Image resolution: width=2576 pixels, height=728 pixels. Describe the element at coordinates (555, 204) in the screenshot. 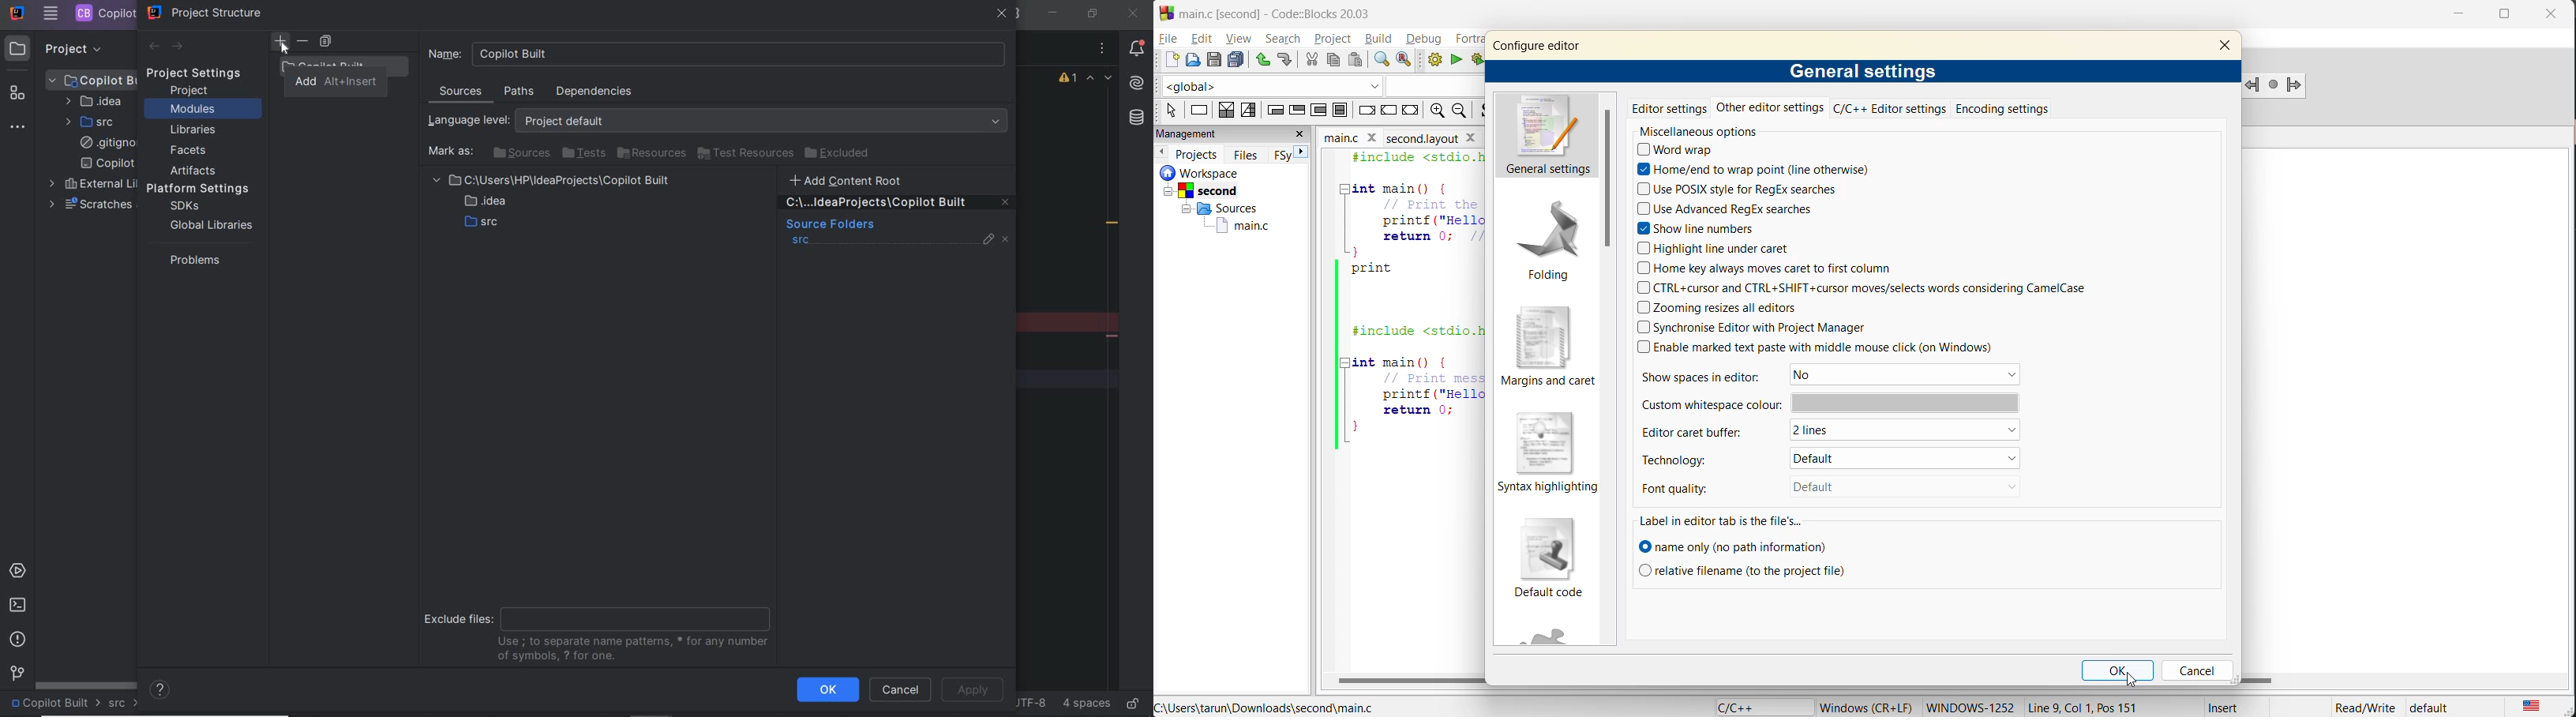

I see `project files` at that location.